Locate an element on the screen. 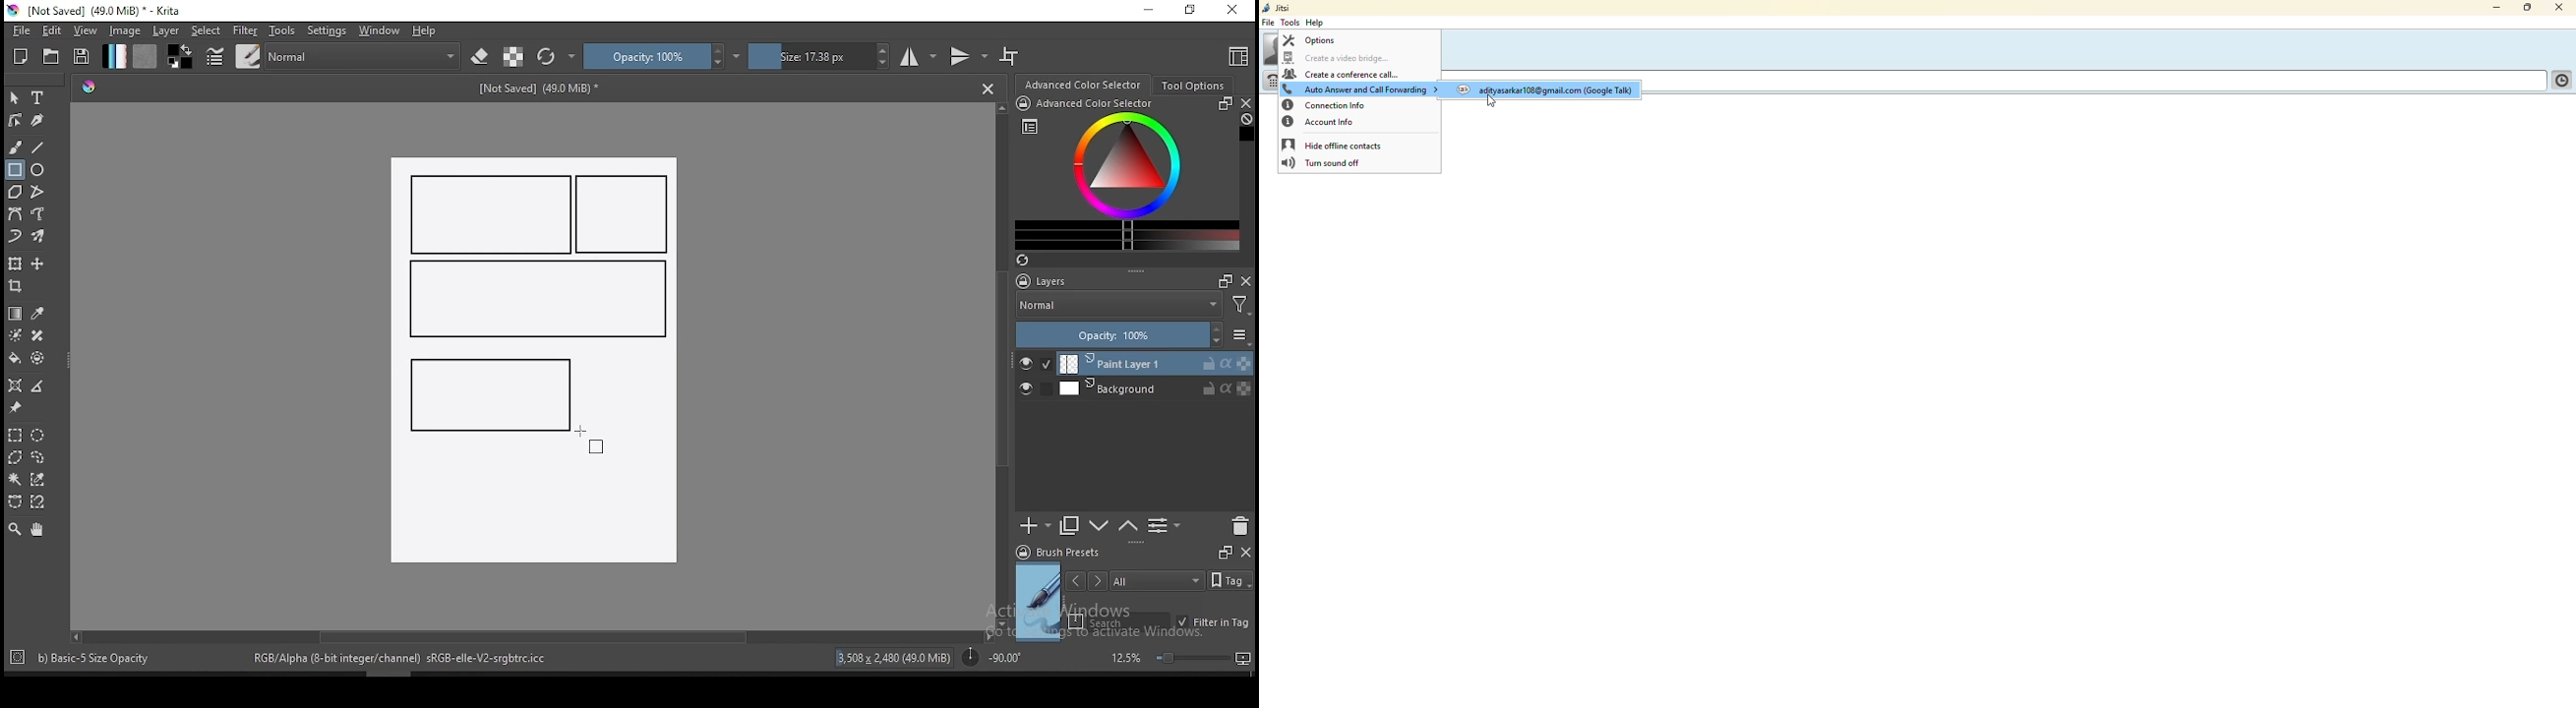 This screenshot has height=728, width=2576. layer is located at coordinates (1156, 364).